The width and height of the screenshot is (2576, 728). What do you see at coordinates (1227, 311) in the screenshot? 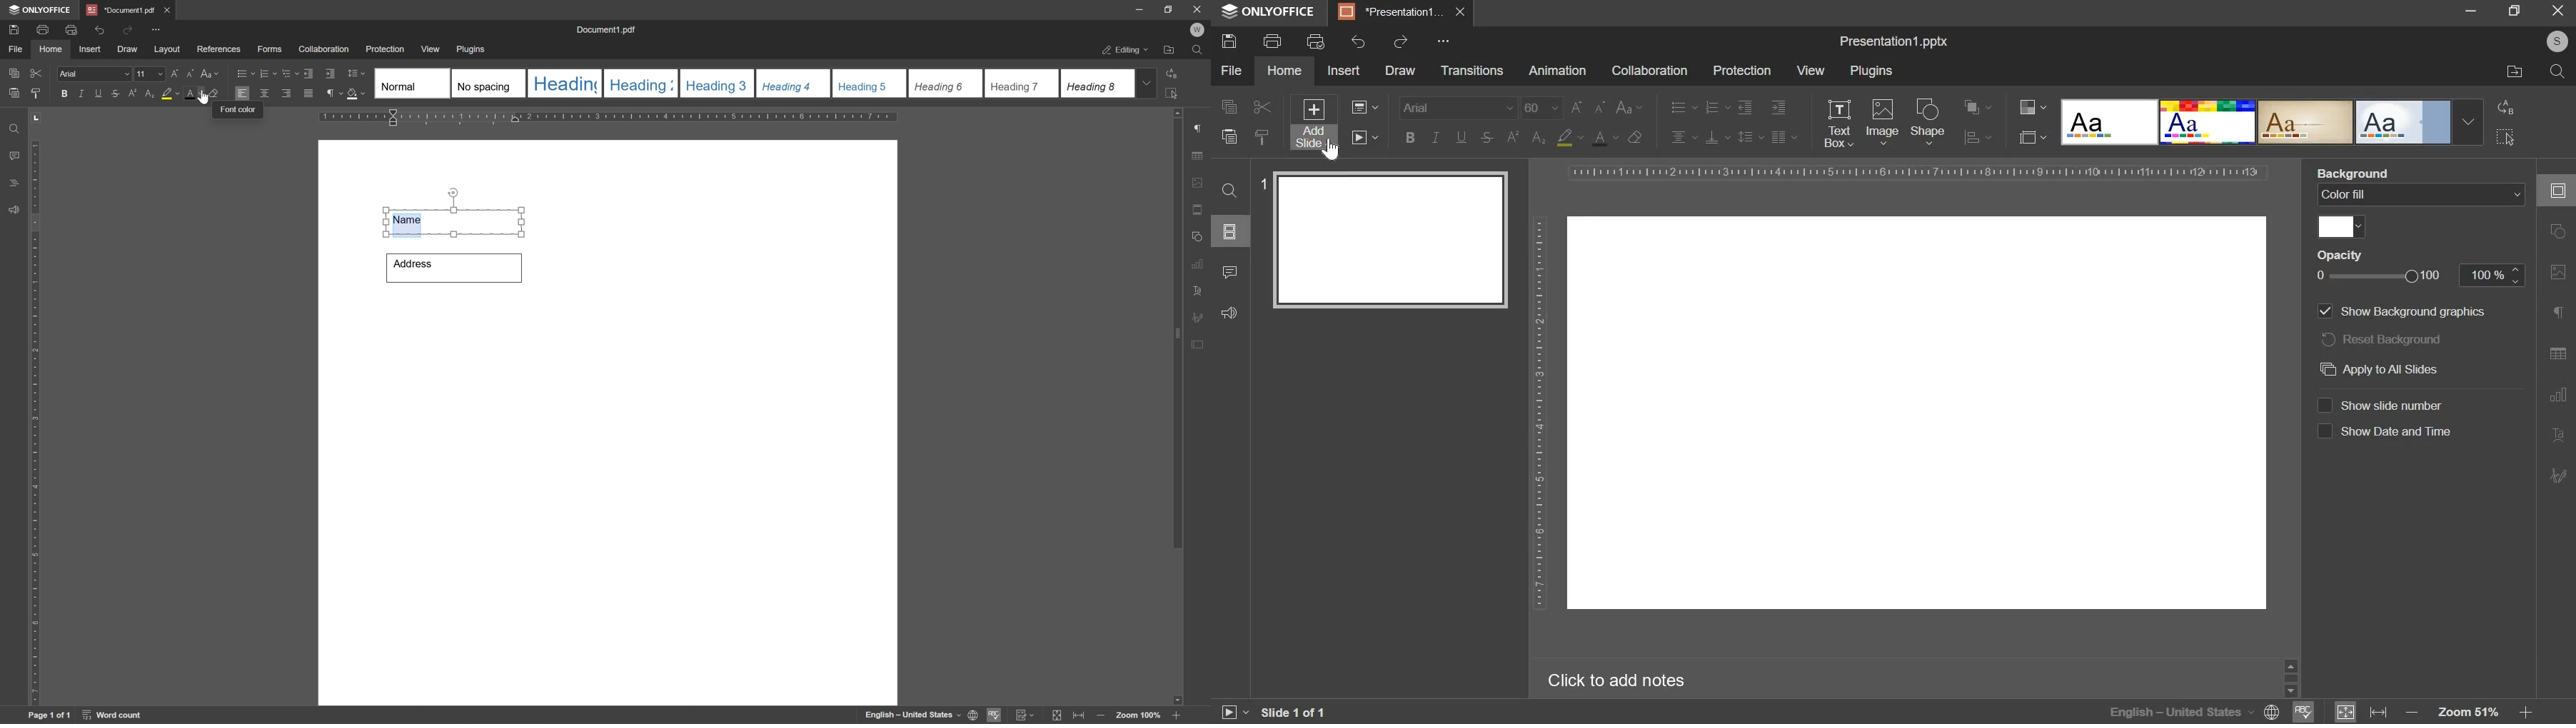
I see `feedback` at bounding box center [1227, 311].